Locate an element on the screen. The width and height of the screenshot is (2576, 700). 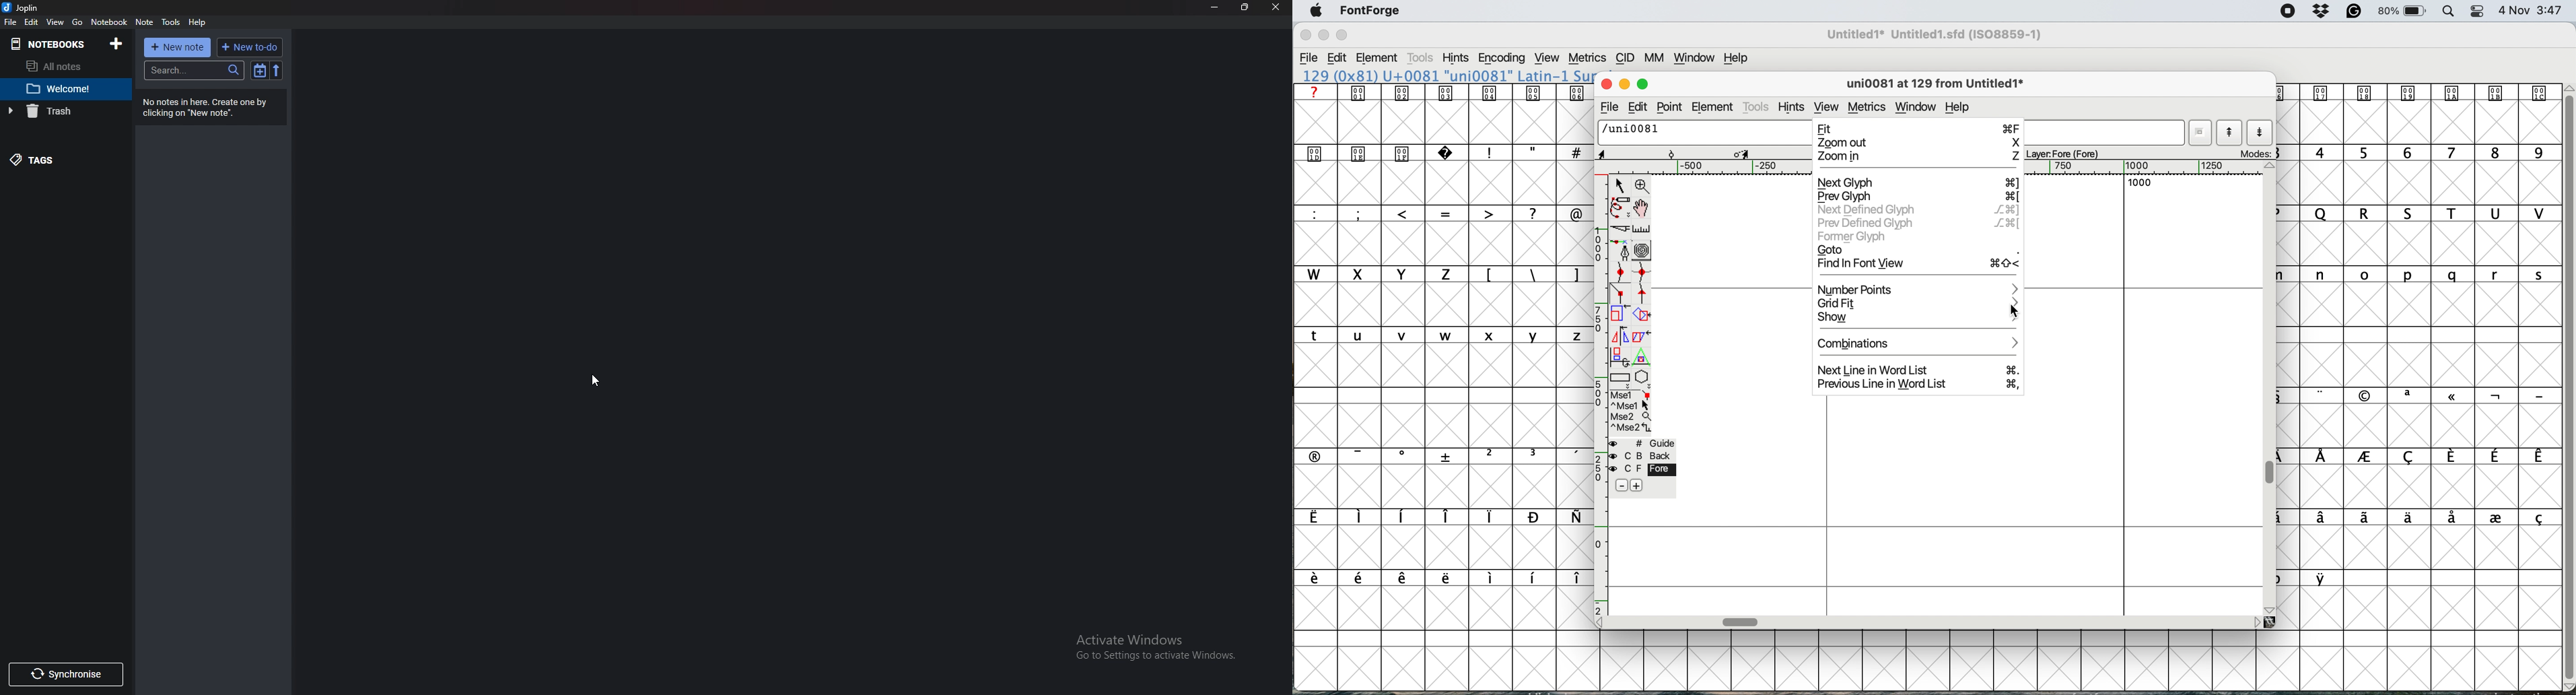
toggle sort order is located at coordinates (260, 71).